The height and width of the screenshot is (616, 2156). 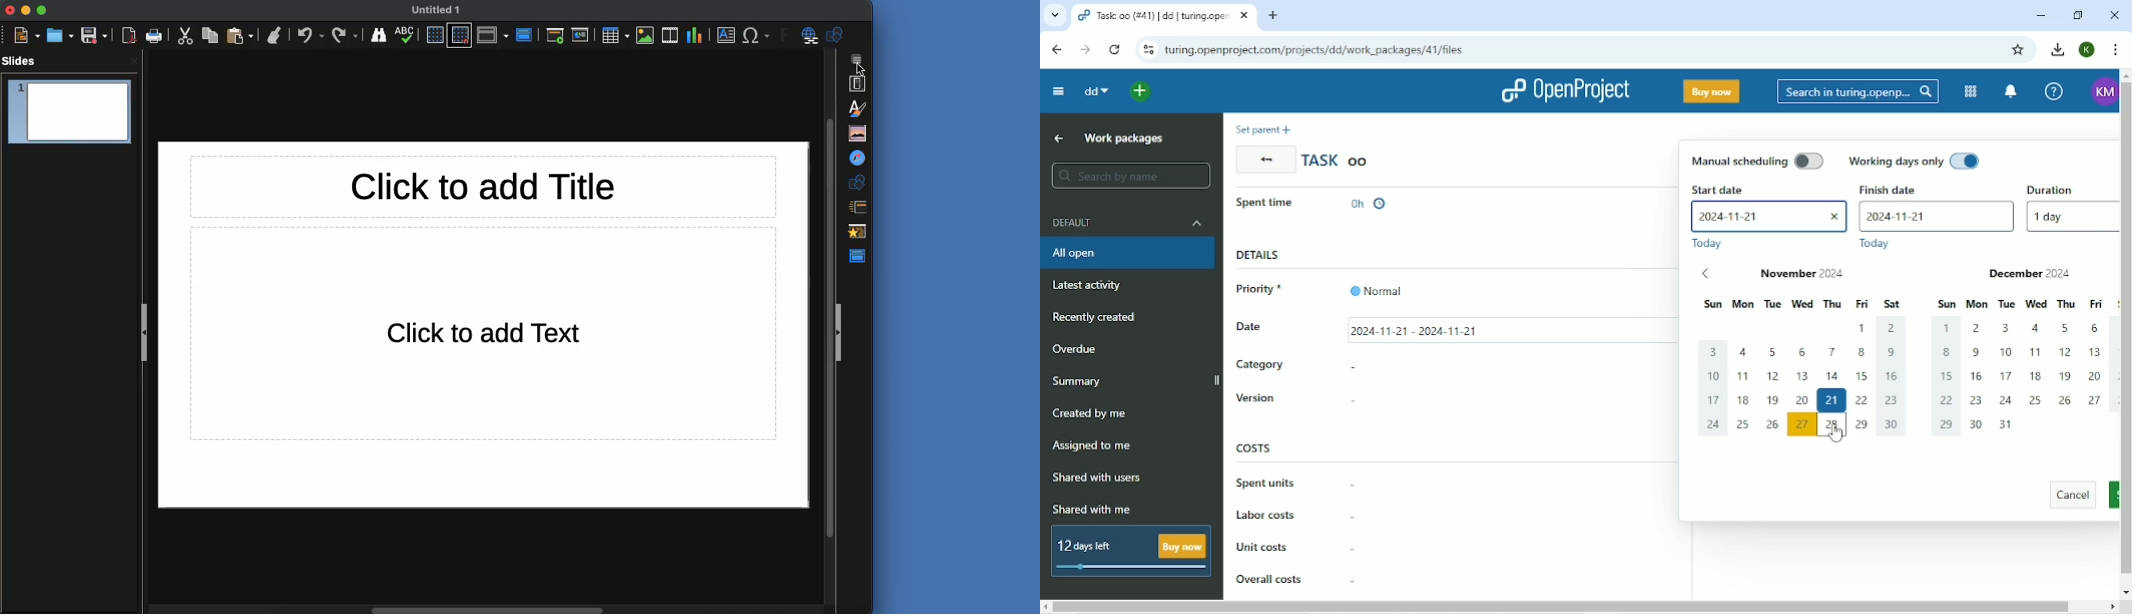 What do you see at coordinates (1127, 253) in the screenshot?
I see `All open` at bounding box center [1127, 253].